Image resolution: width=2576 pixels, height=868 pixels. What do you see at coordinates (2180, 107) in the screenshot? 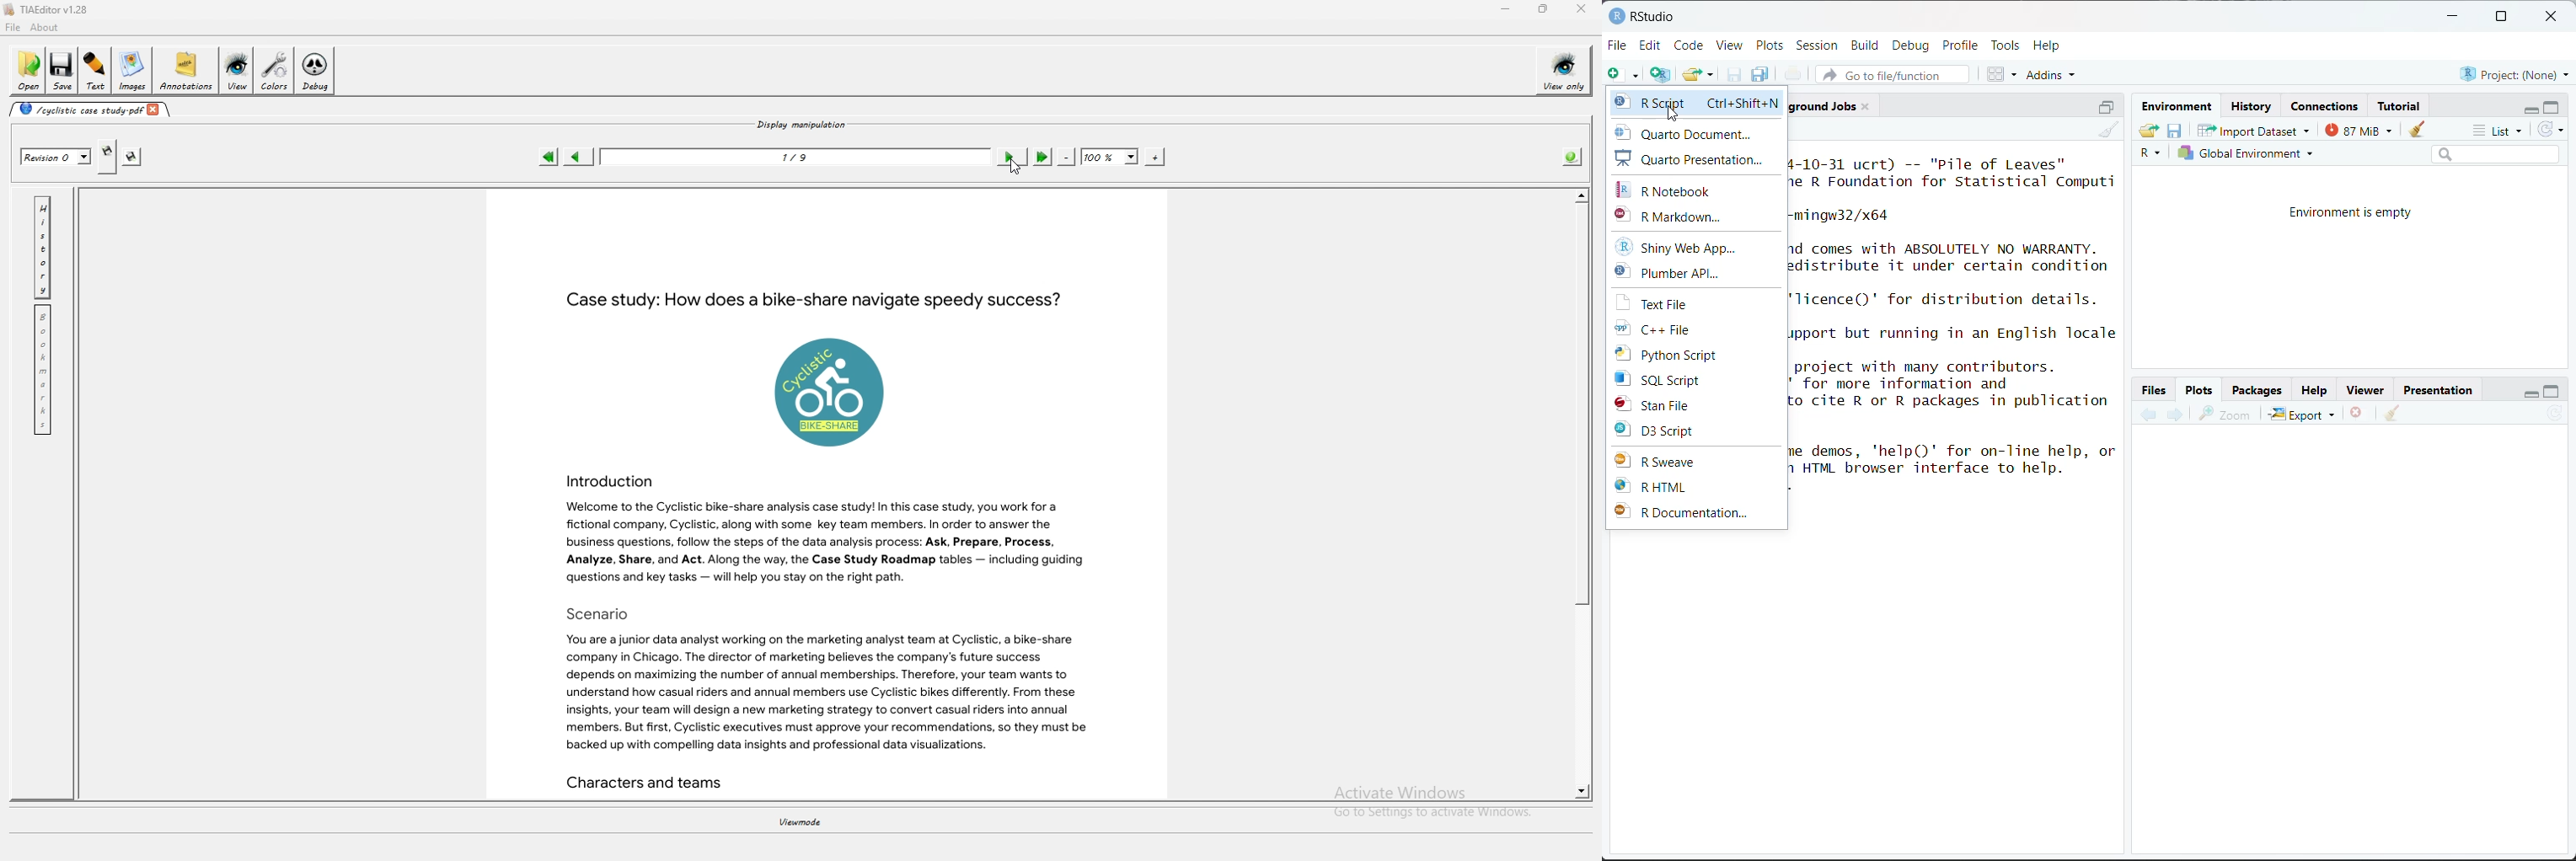
I see `Environment` at bounding box center [2180, 107].